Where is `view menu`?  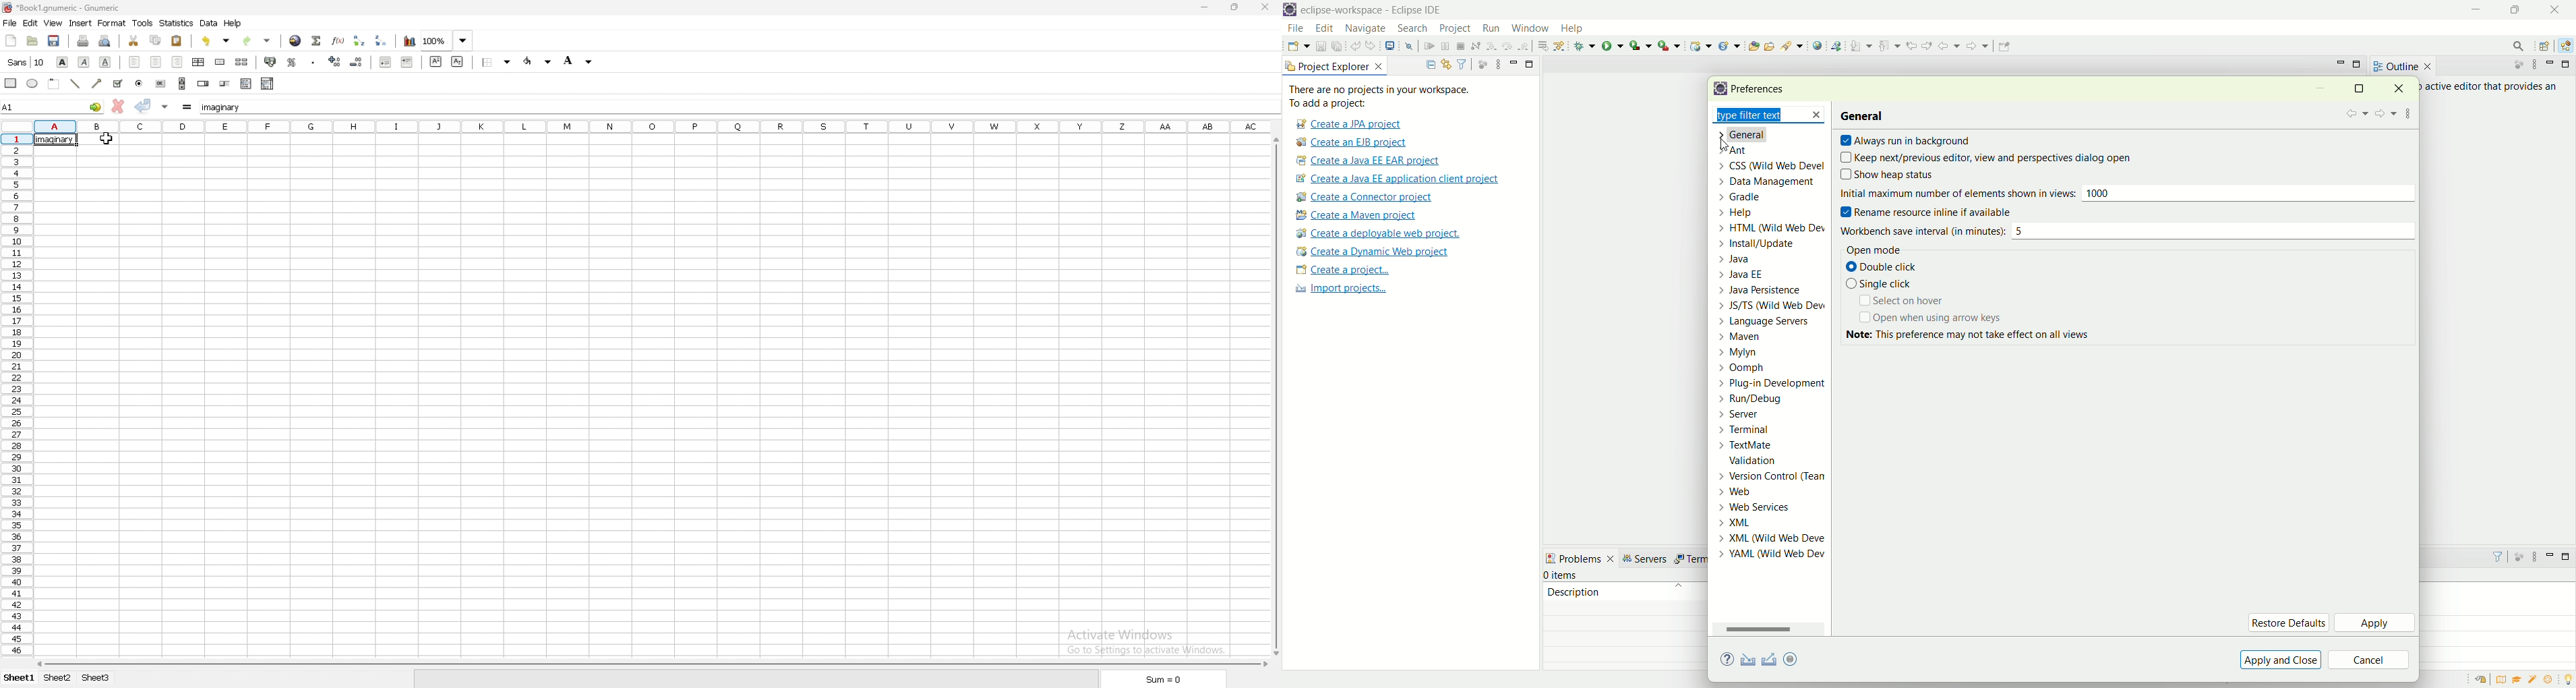 view menu is located at coordinates (2534, 65).